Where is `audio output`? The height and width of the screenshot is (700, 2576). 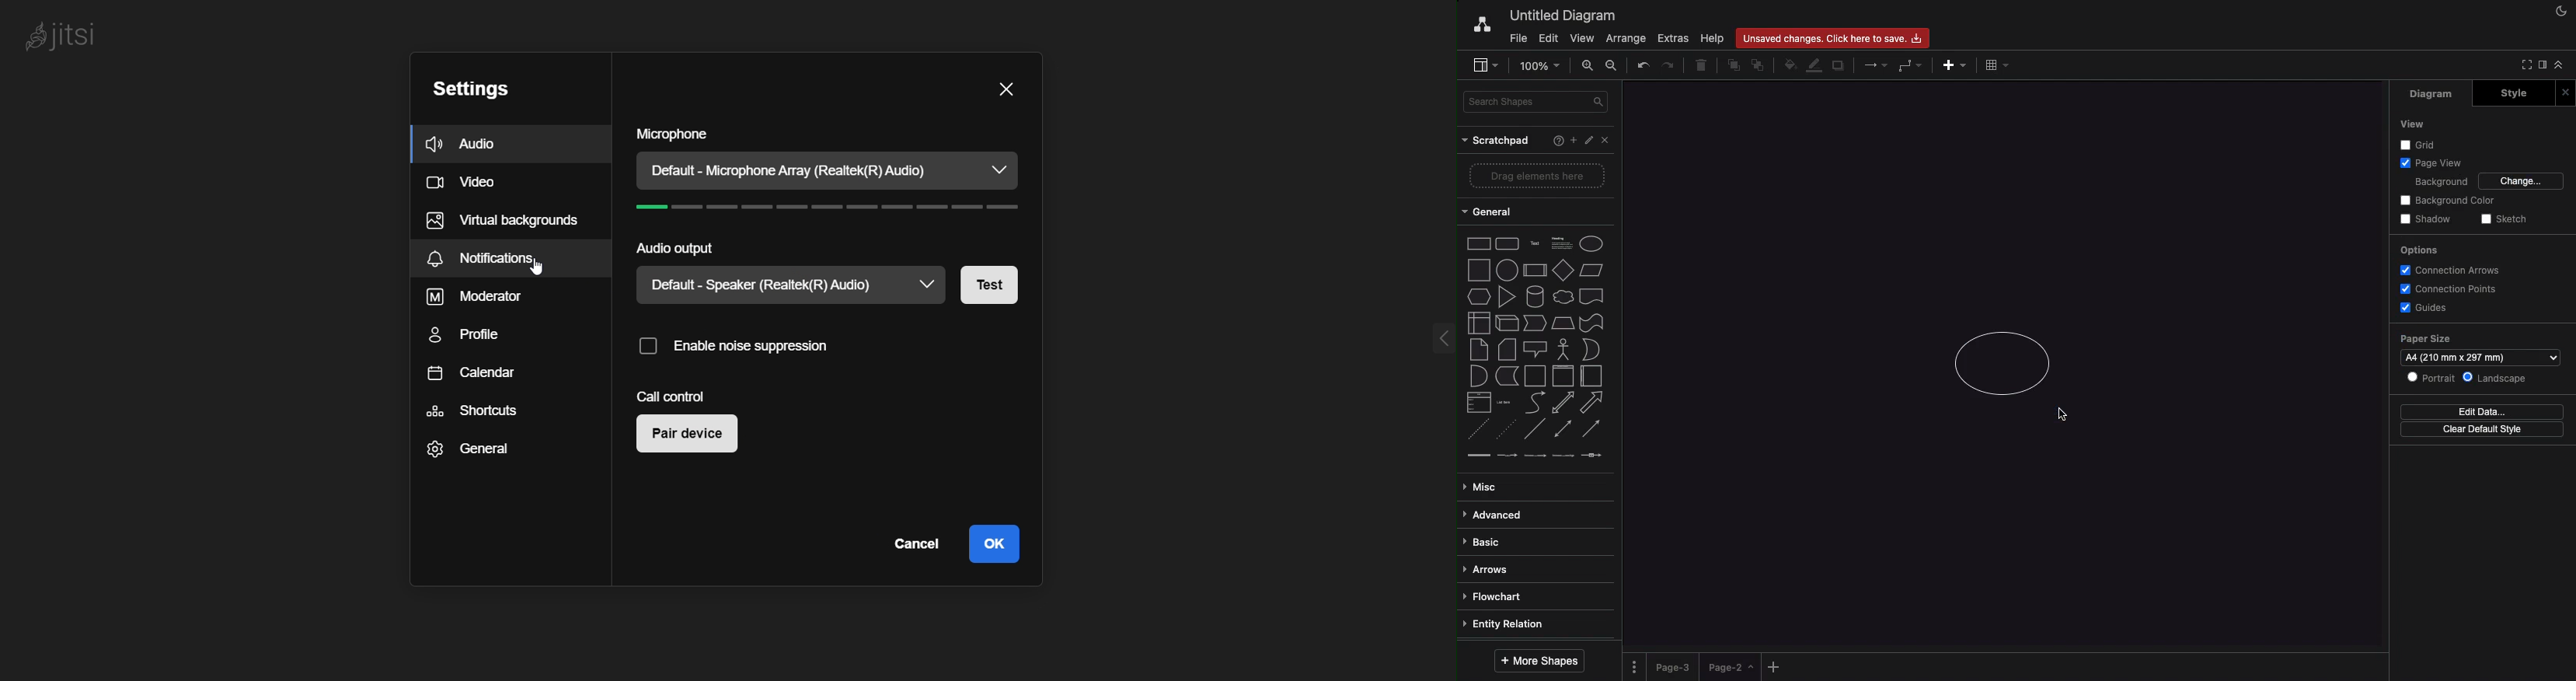 audio output is located at coordinates (681, 249).